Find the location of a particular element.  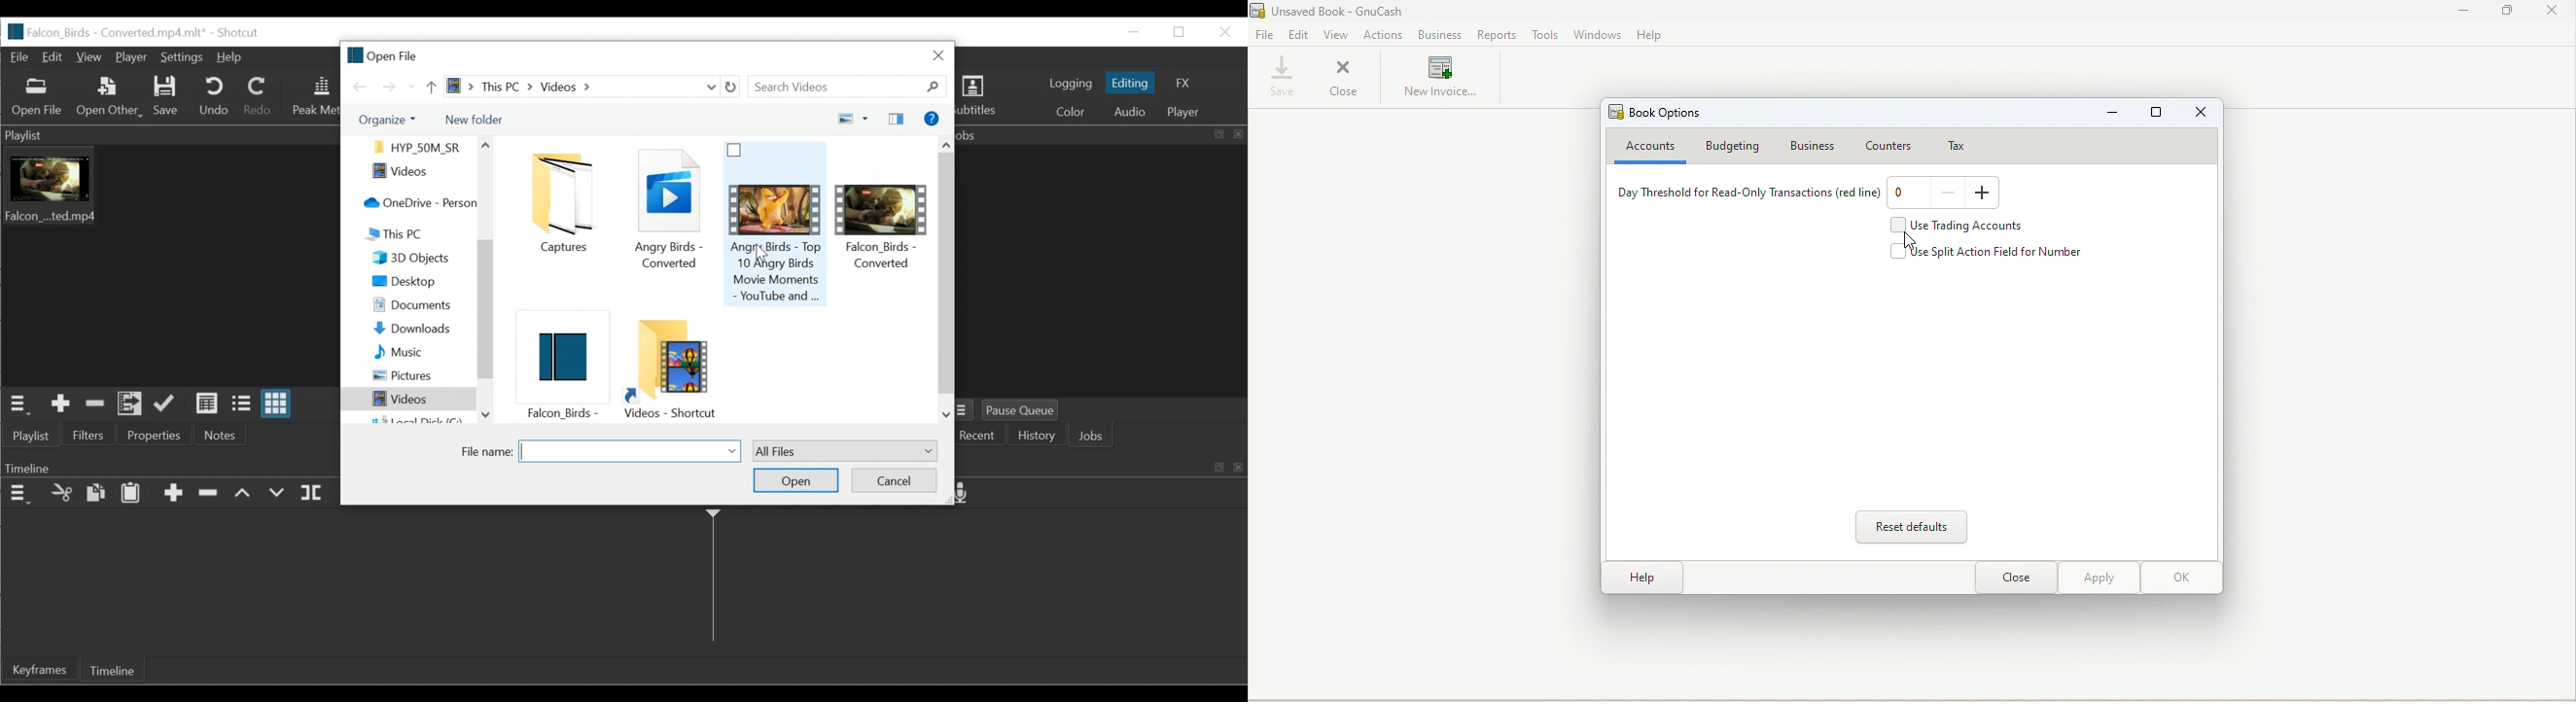

Undo is located at coordinates (213, 96).